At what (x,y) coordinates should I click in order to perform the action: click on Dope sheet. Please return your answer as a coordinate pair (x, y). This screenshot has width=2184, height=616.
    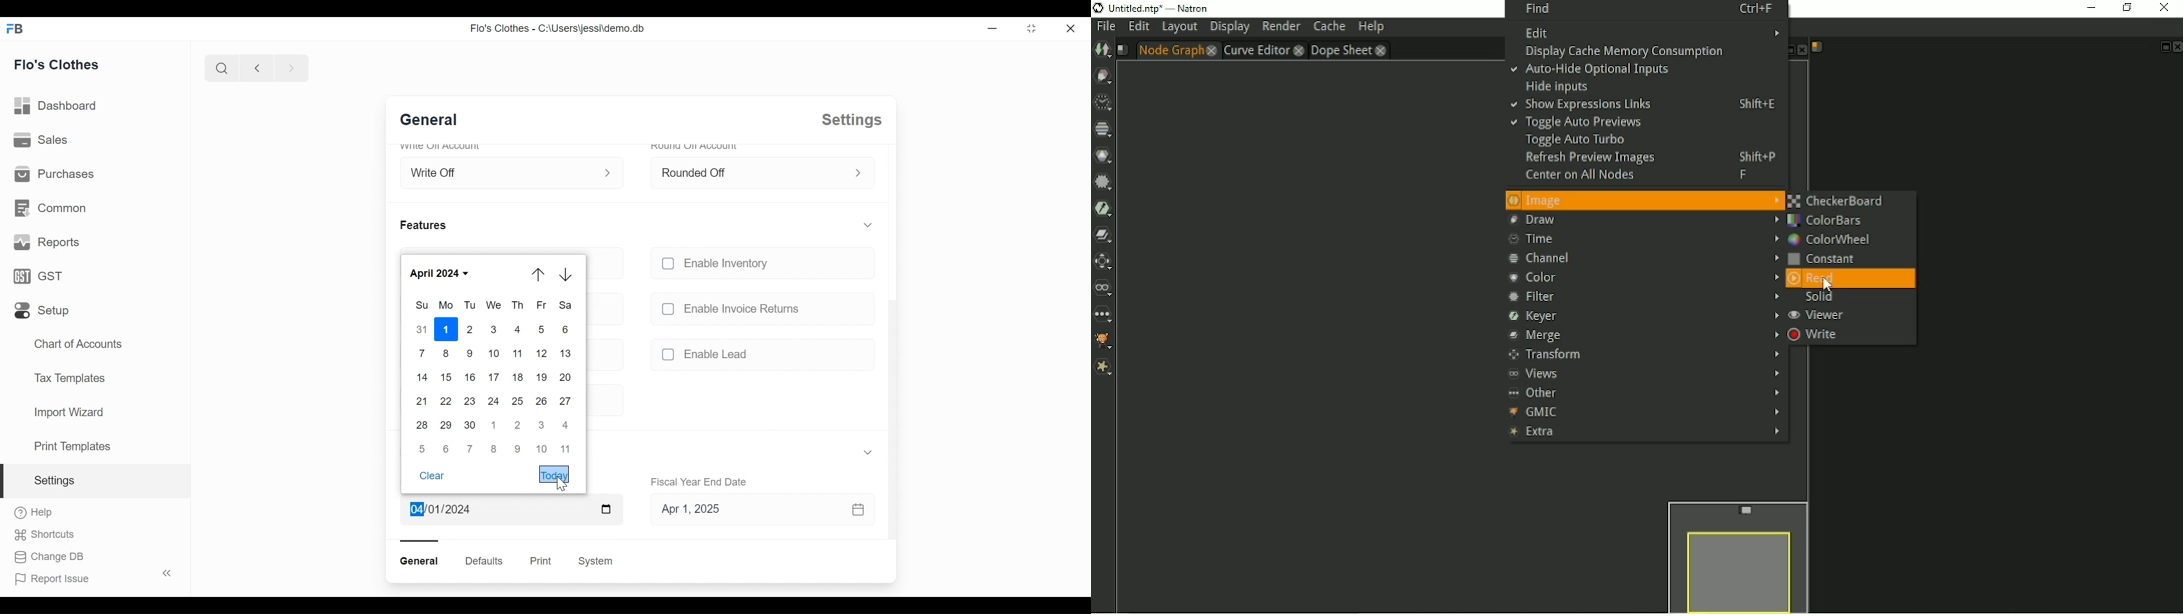
    Looking at the image, I should click on (1349, 50).